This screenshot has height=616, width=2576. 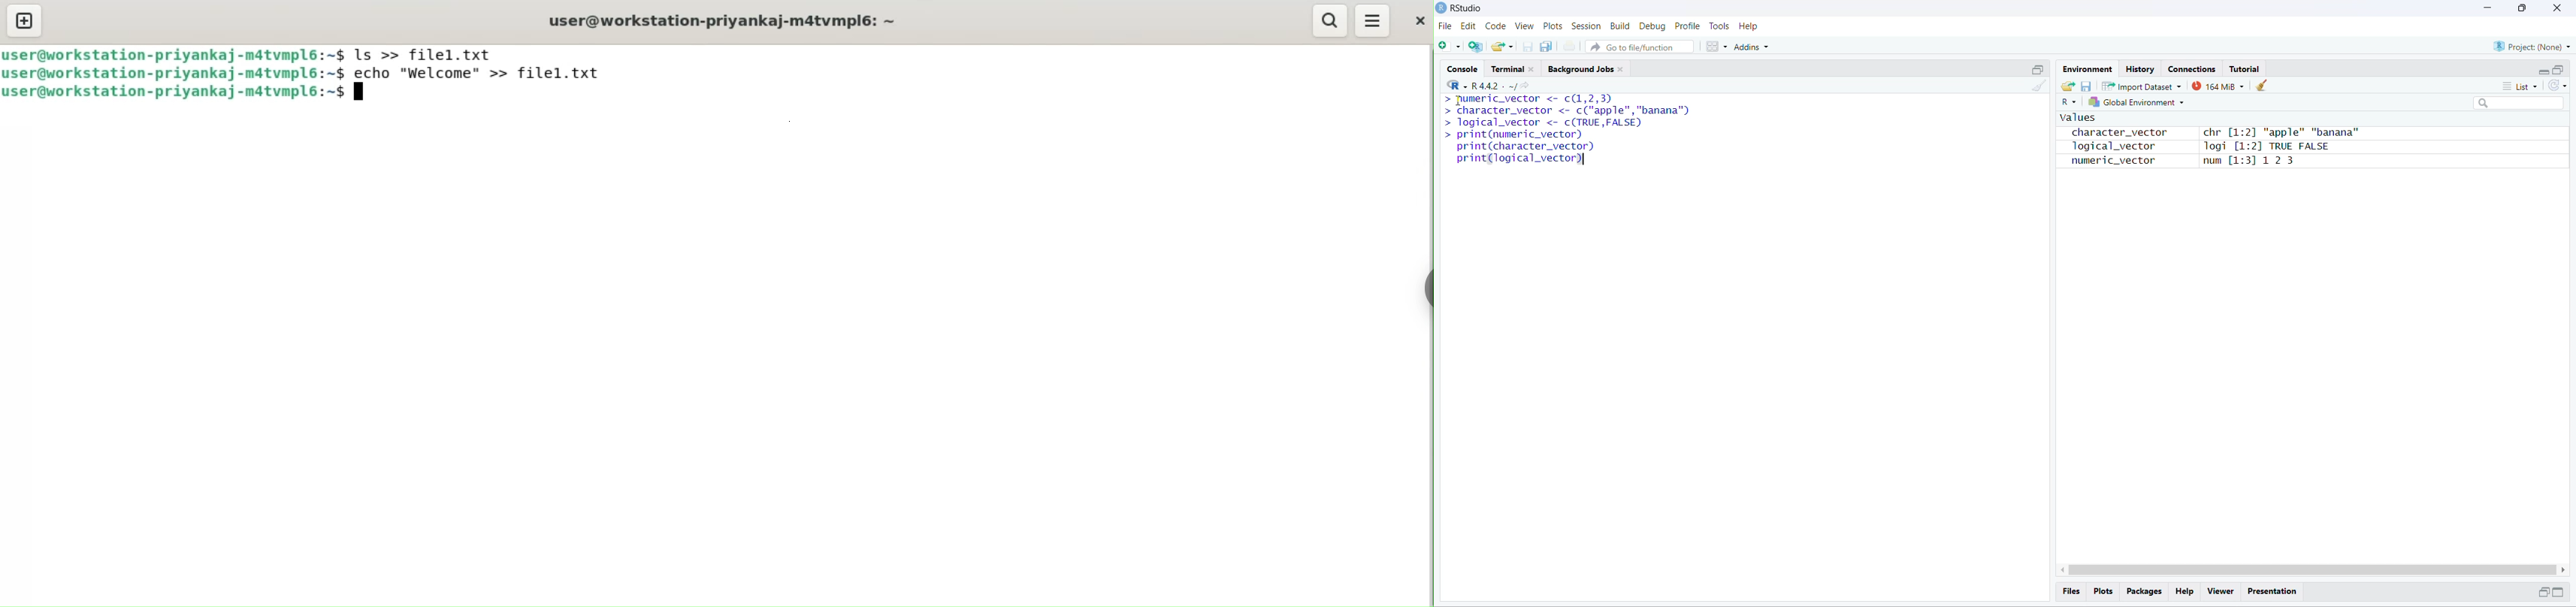 What do you see at coordinates (1529, 99) in the screenshot?
I see `numeric_vector <- c(1,2,3p` at bounding box center [1529, 99].